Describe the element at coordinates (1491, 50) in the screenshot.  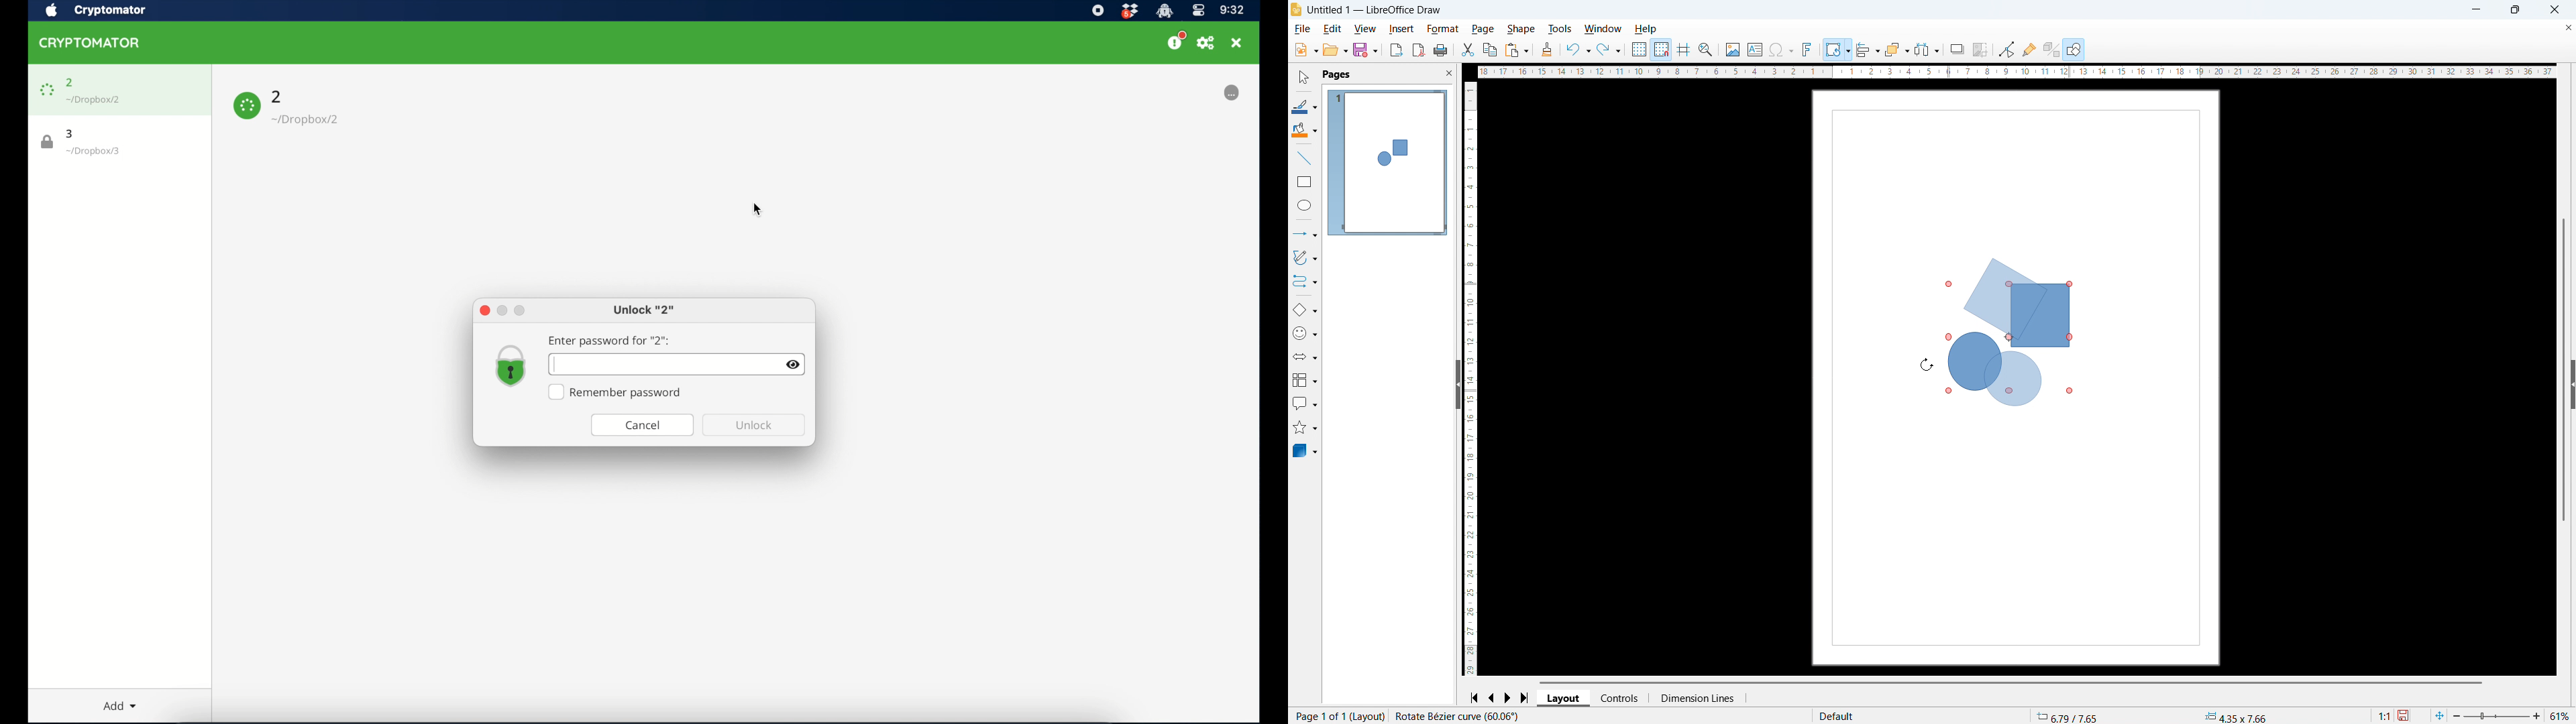
I see `copy ` at that location.